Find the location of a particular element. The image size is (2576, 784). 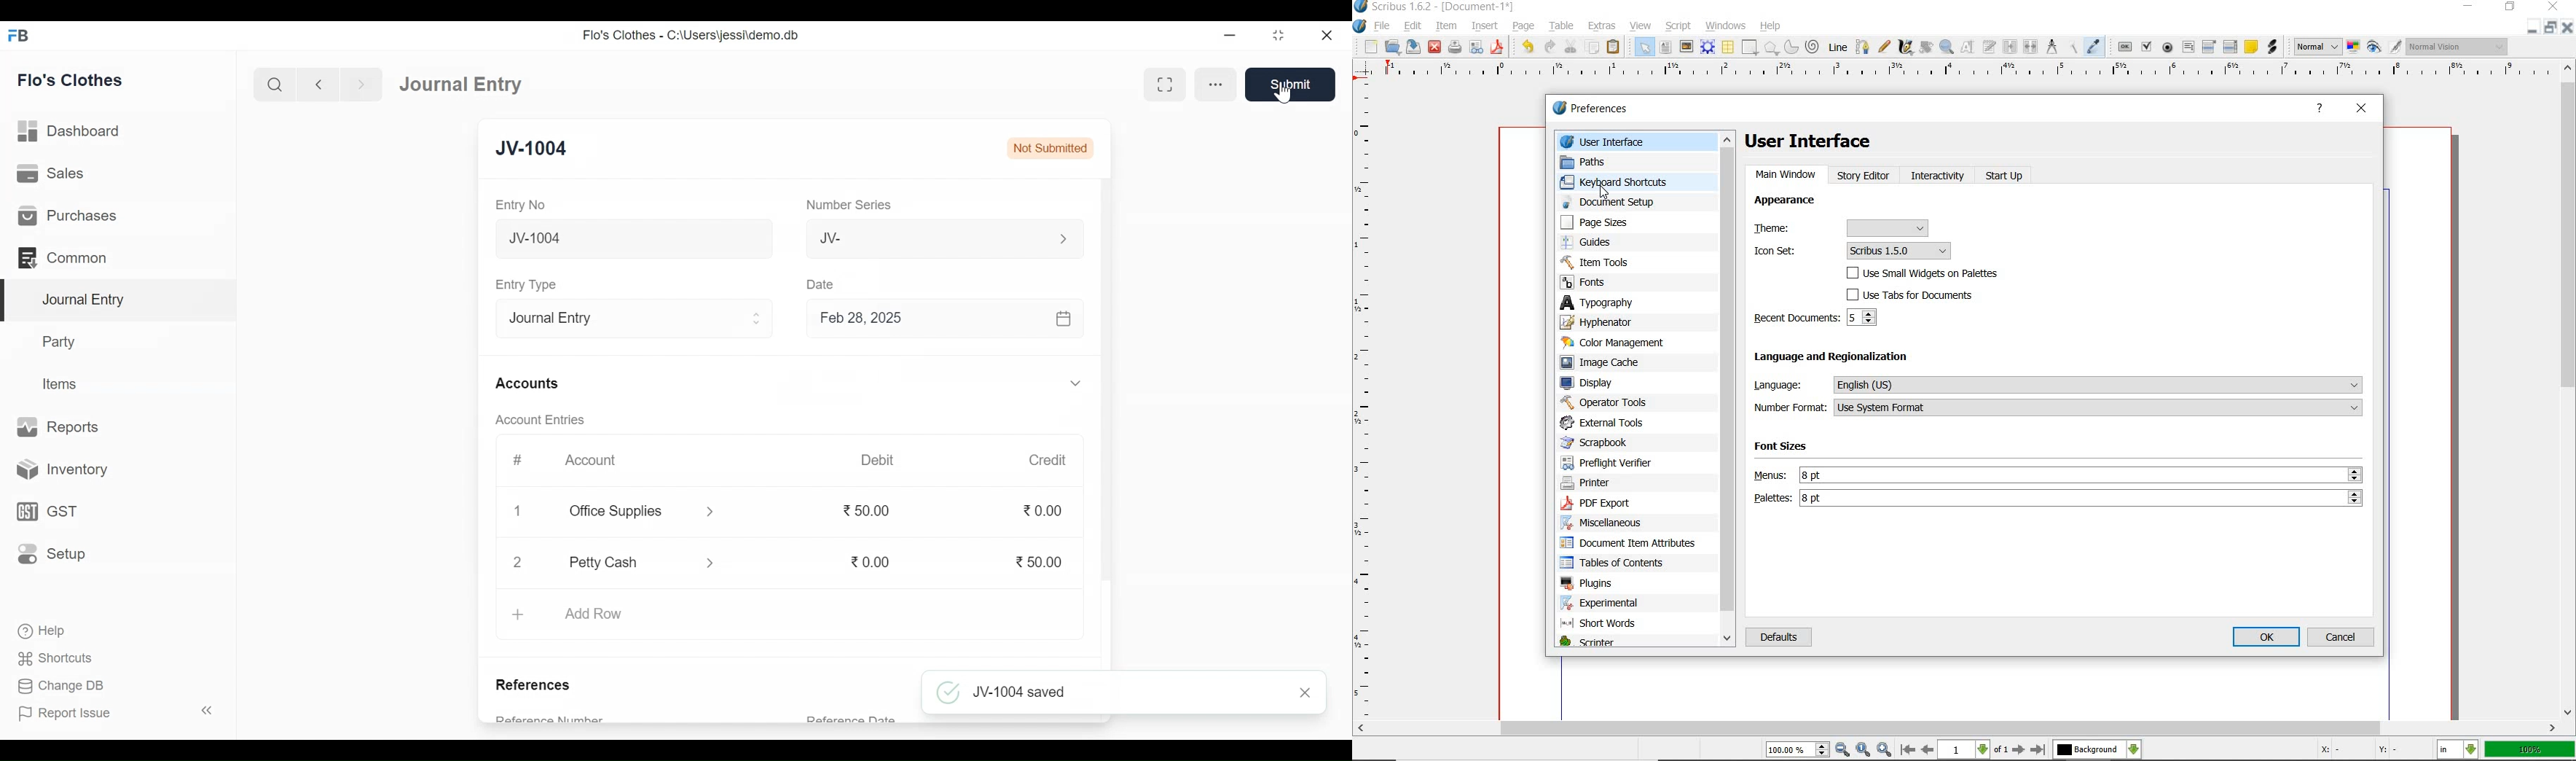

short words is located at coordinates (1603, 625).